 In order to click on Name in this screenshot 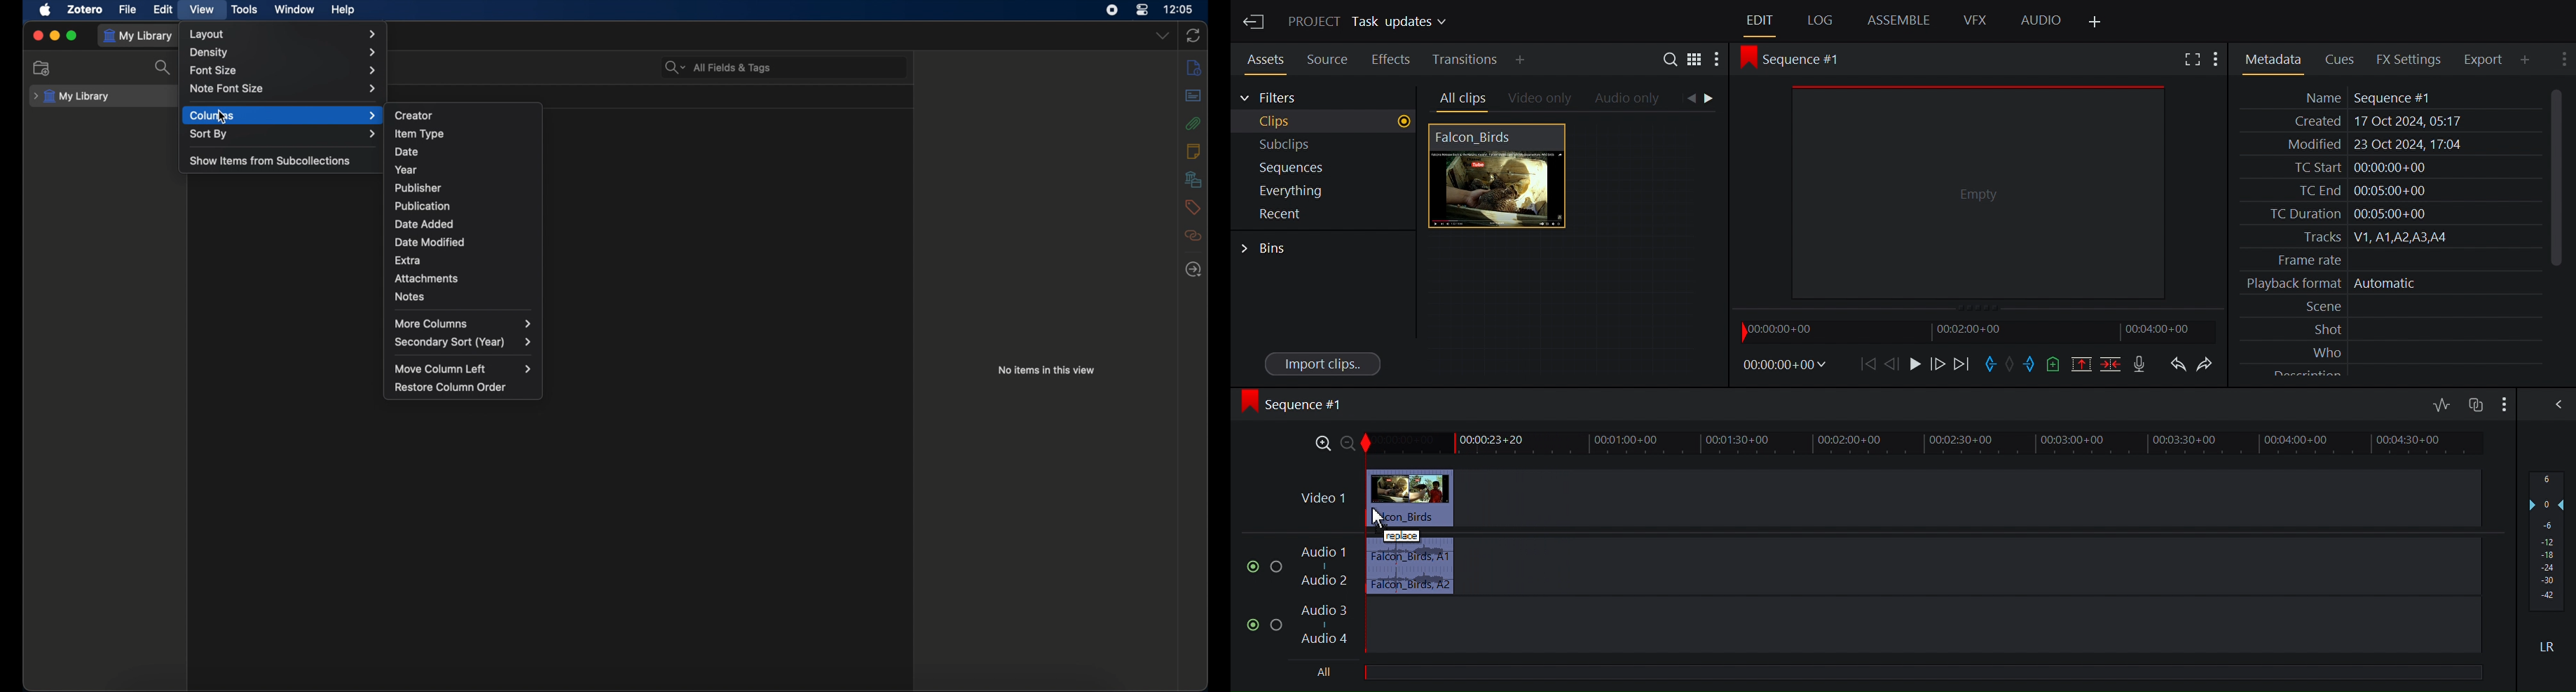, I will do `click(2389, 97)`.